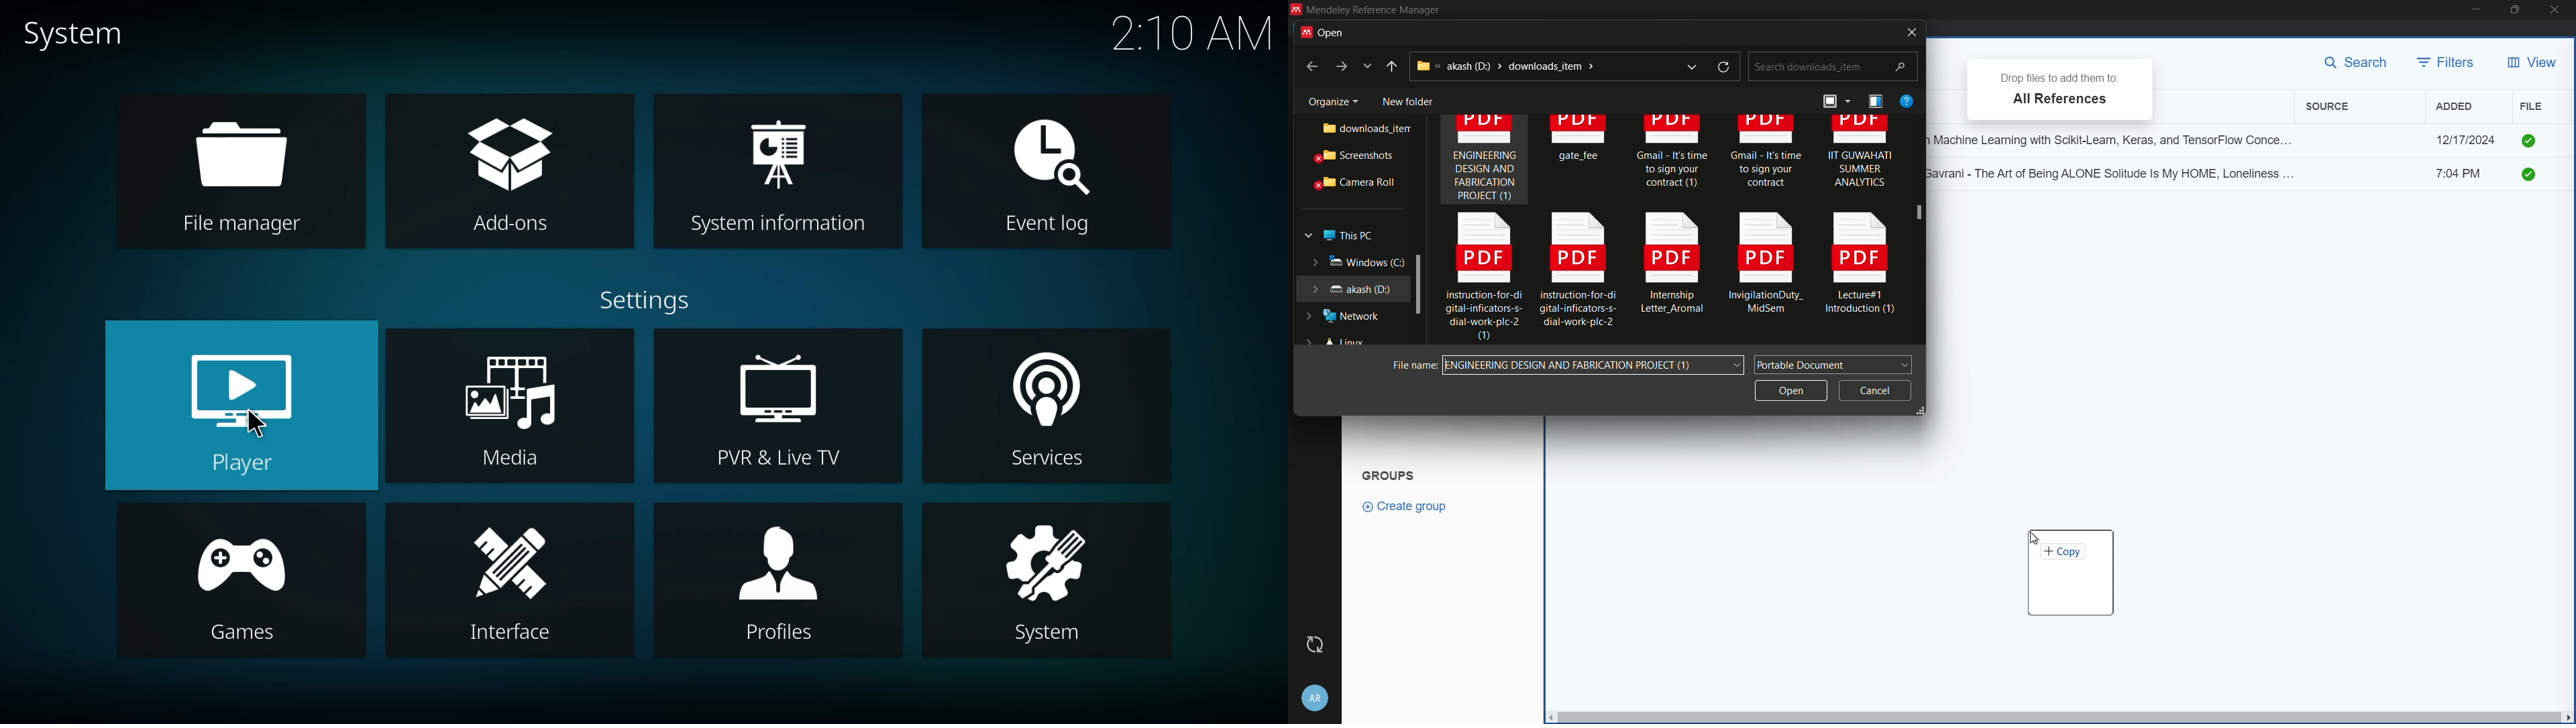 This screenshot has width=2576, height=728. I want to click on portable document, so click(1834, 363).